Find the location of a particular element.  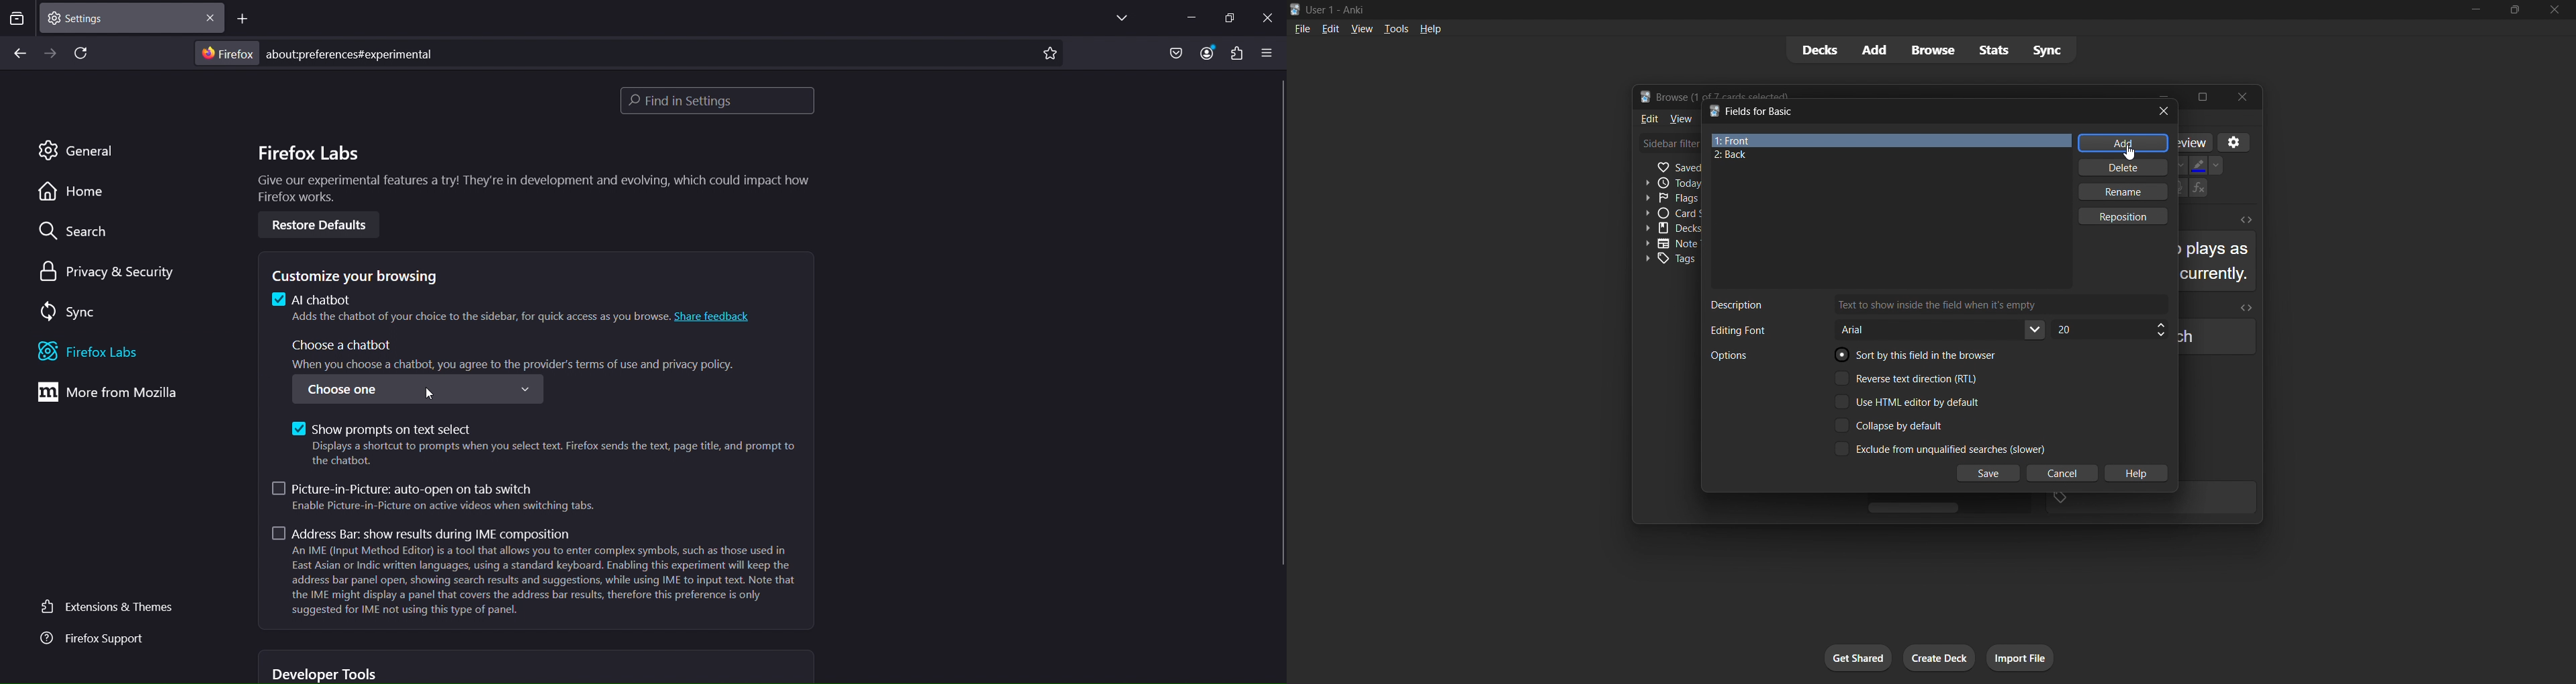

Exclude from unqualified searches(slower) is located at coordinates (1936, 450).